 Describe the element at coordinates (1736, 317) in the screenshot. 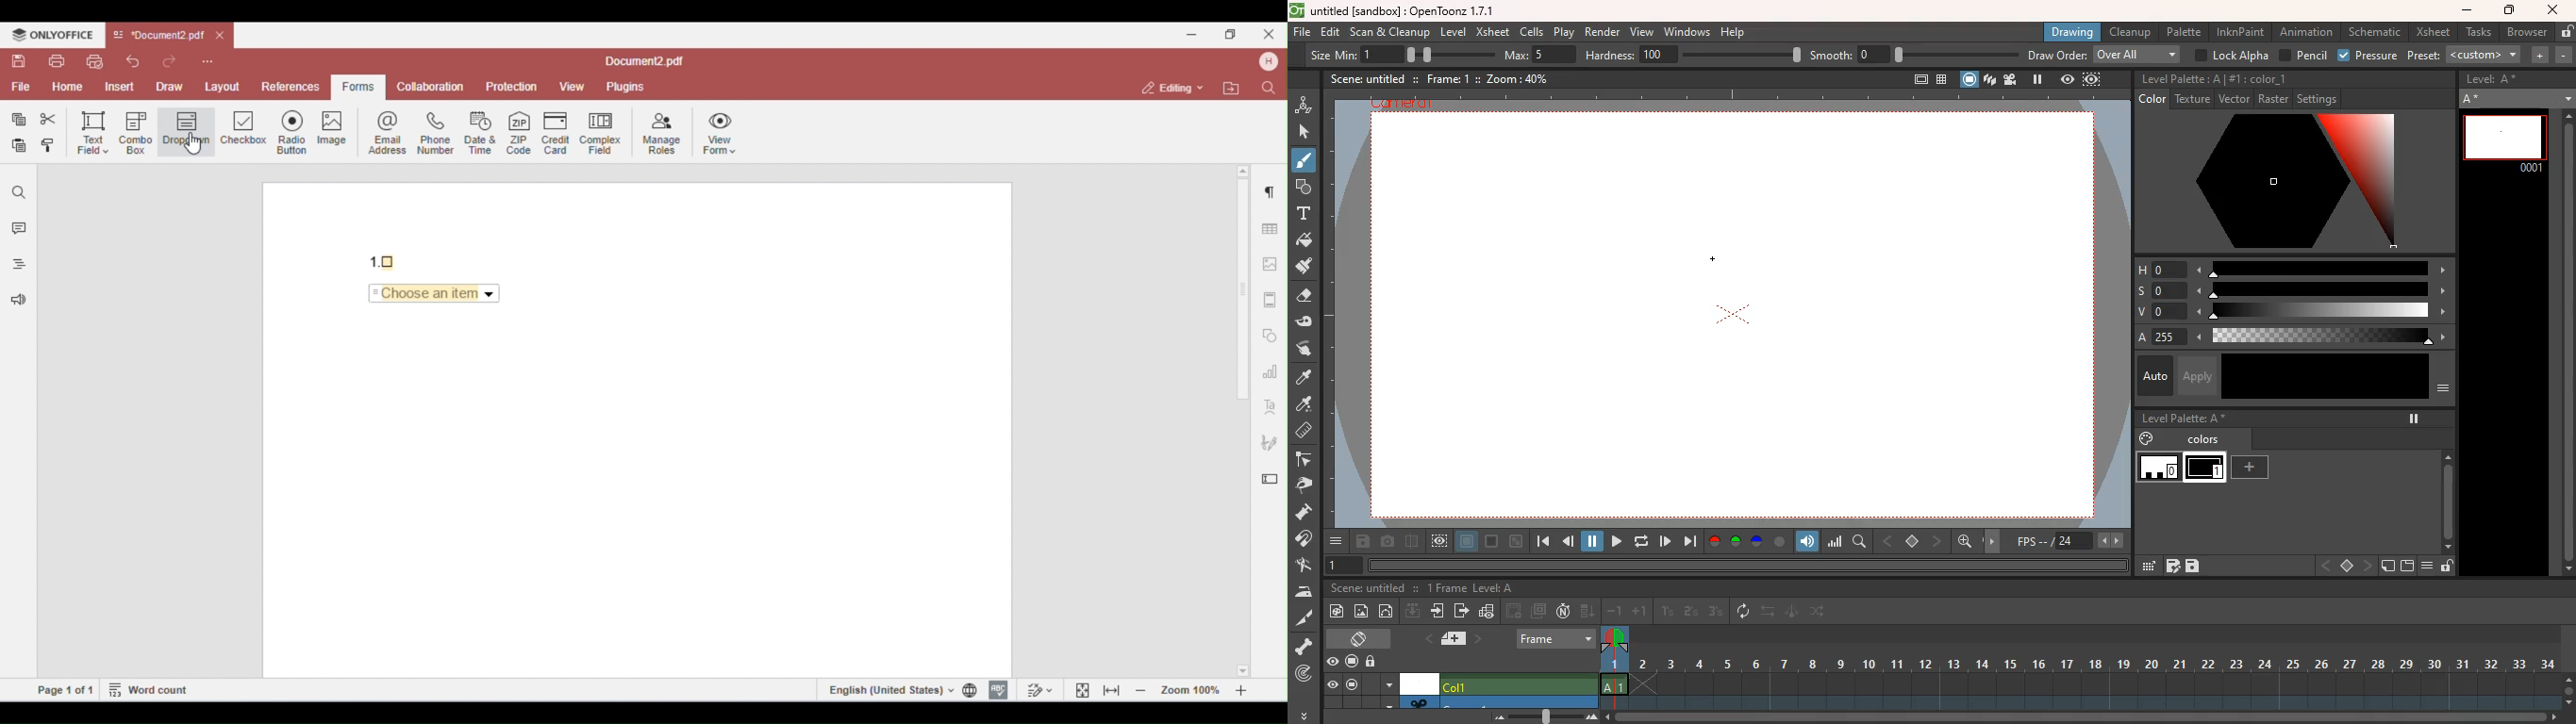

I see `canvas` at that location.